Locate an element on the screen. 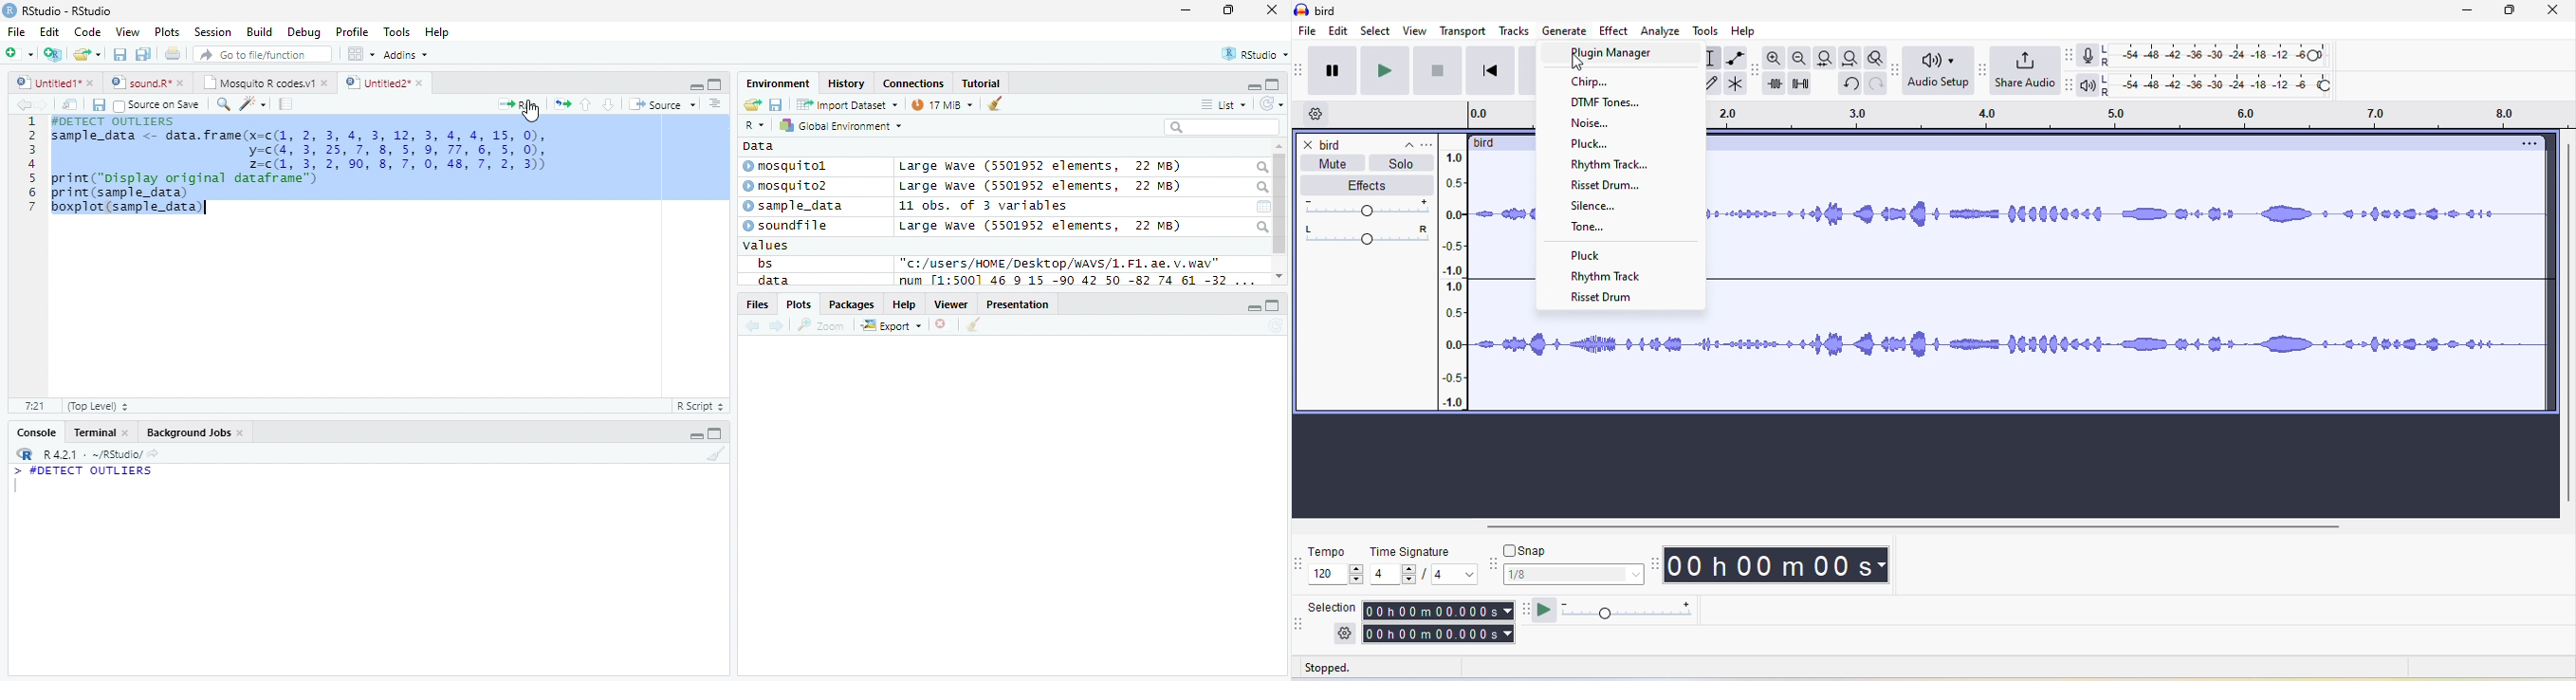  fit project to width is located at coordinates (1852, 57).